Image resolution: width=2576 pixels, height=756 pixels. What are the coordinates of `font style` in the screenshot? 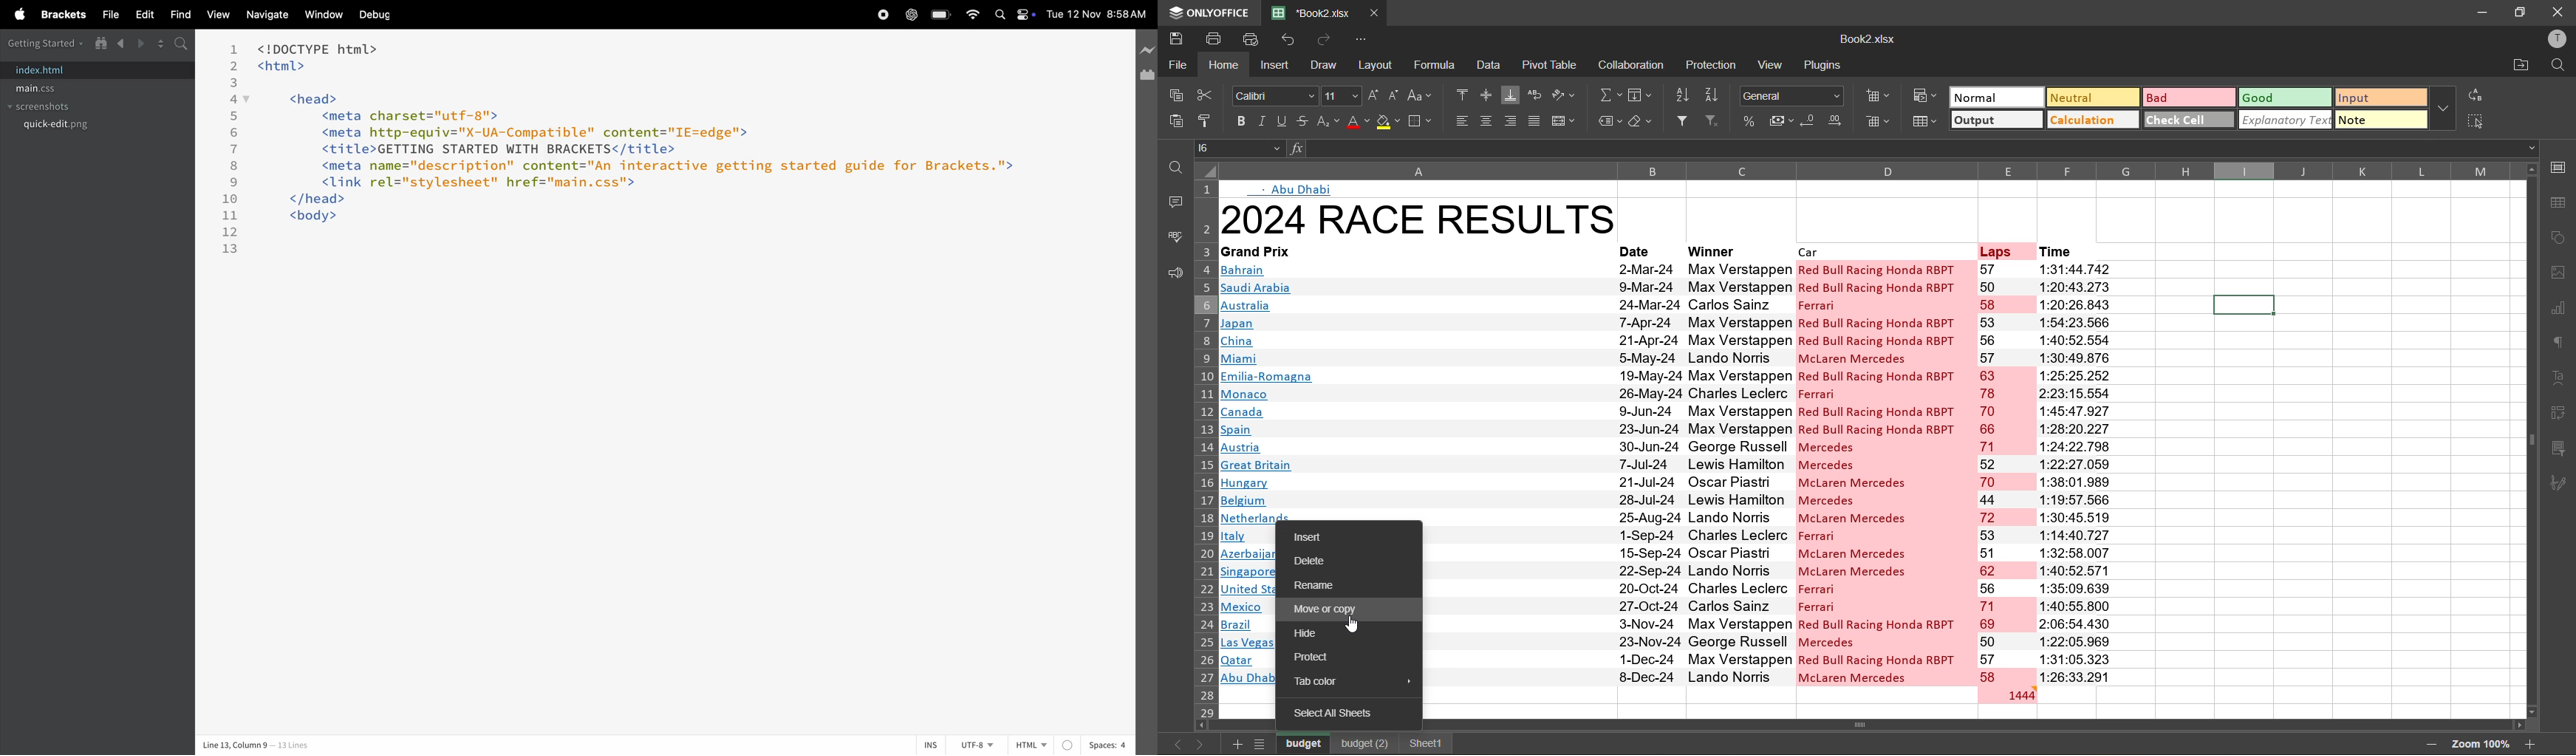 It's located at (1276, 97).